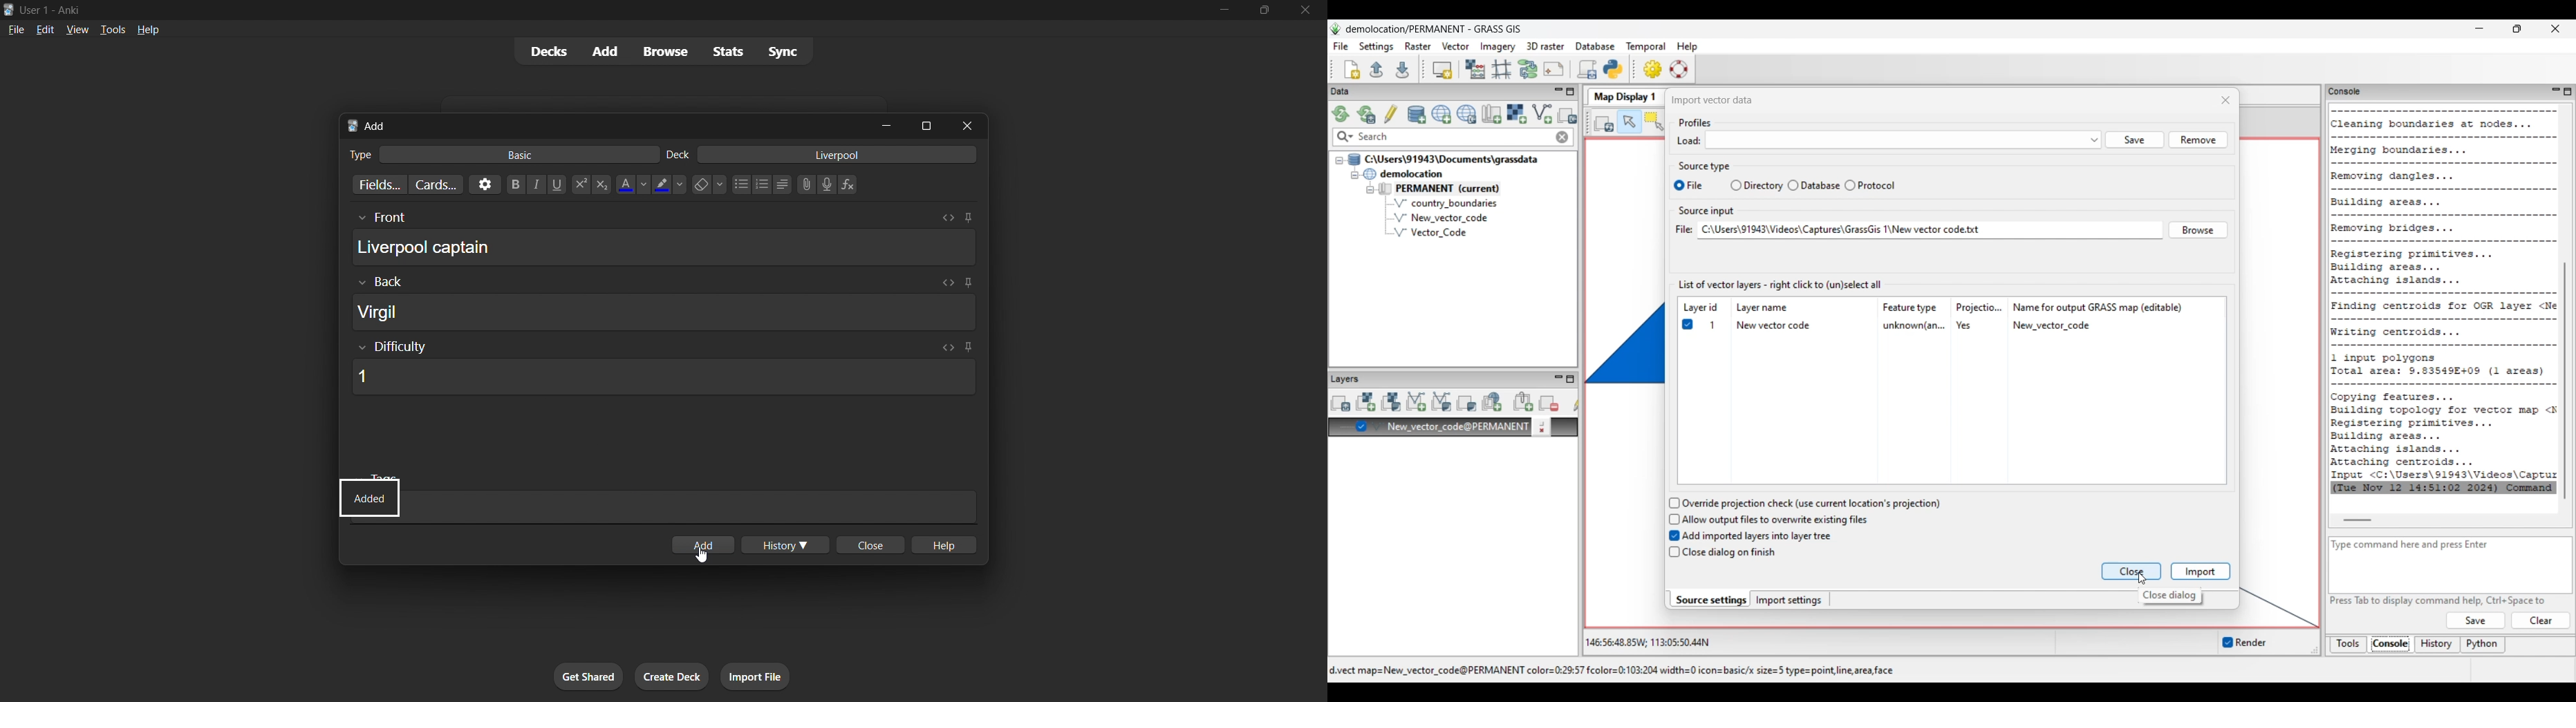  Describe the element at coordinates (436, 185) in the screenshot. I see `customize card templates` at that location.